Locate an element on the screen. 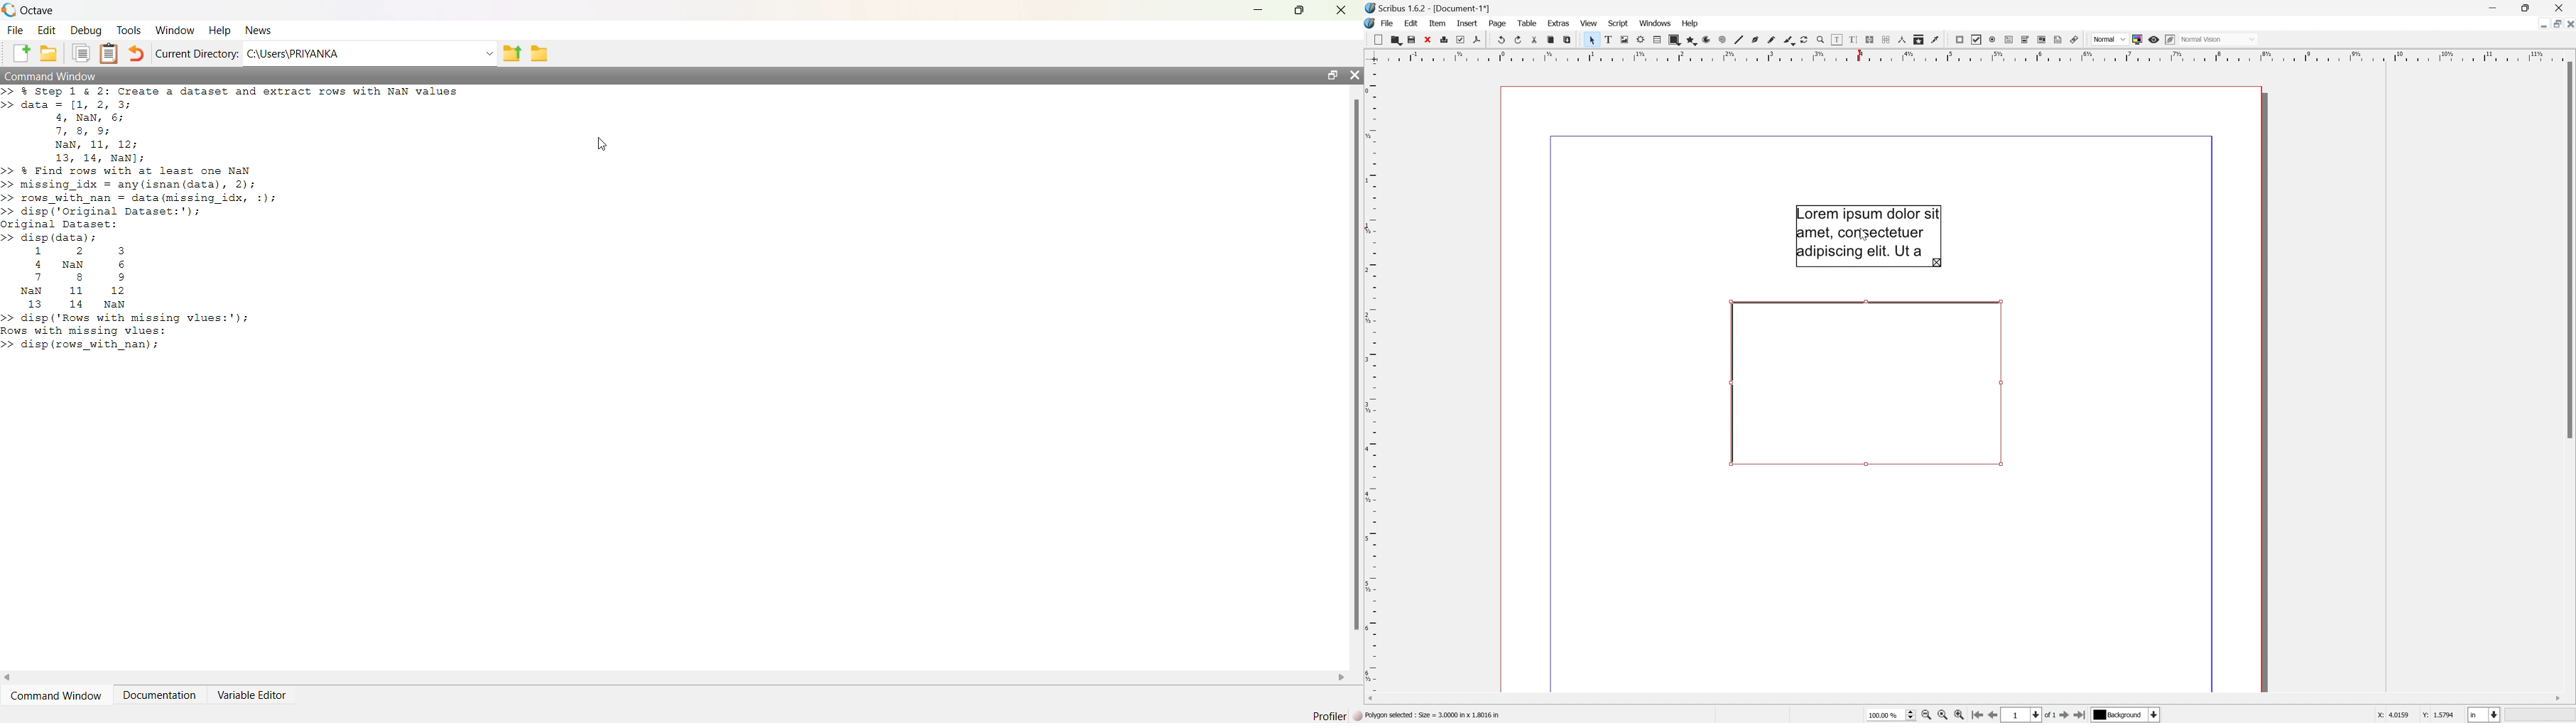 The image size is (2576, 728). Preflight verifier is located at coordinates (1460, 40).